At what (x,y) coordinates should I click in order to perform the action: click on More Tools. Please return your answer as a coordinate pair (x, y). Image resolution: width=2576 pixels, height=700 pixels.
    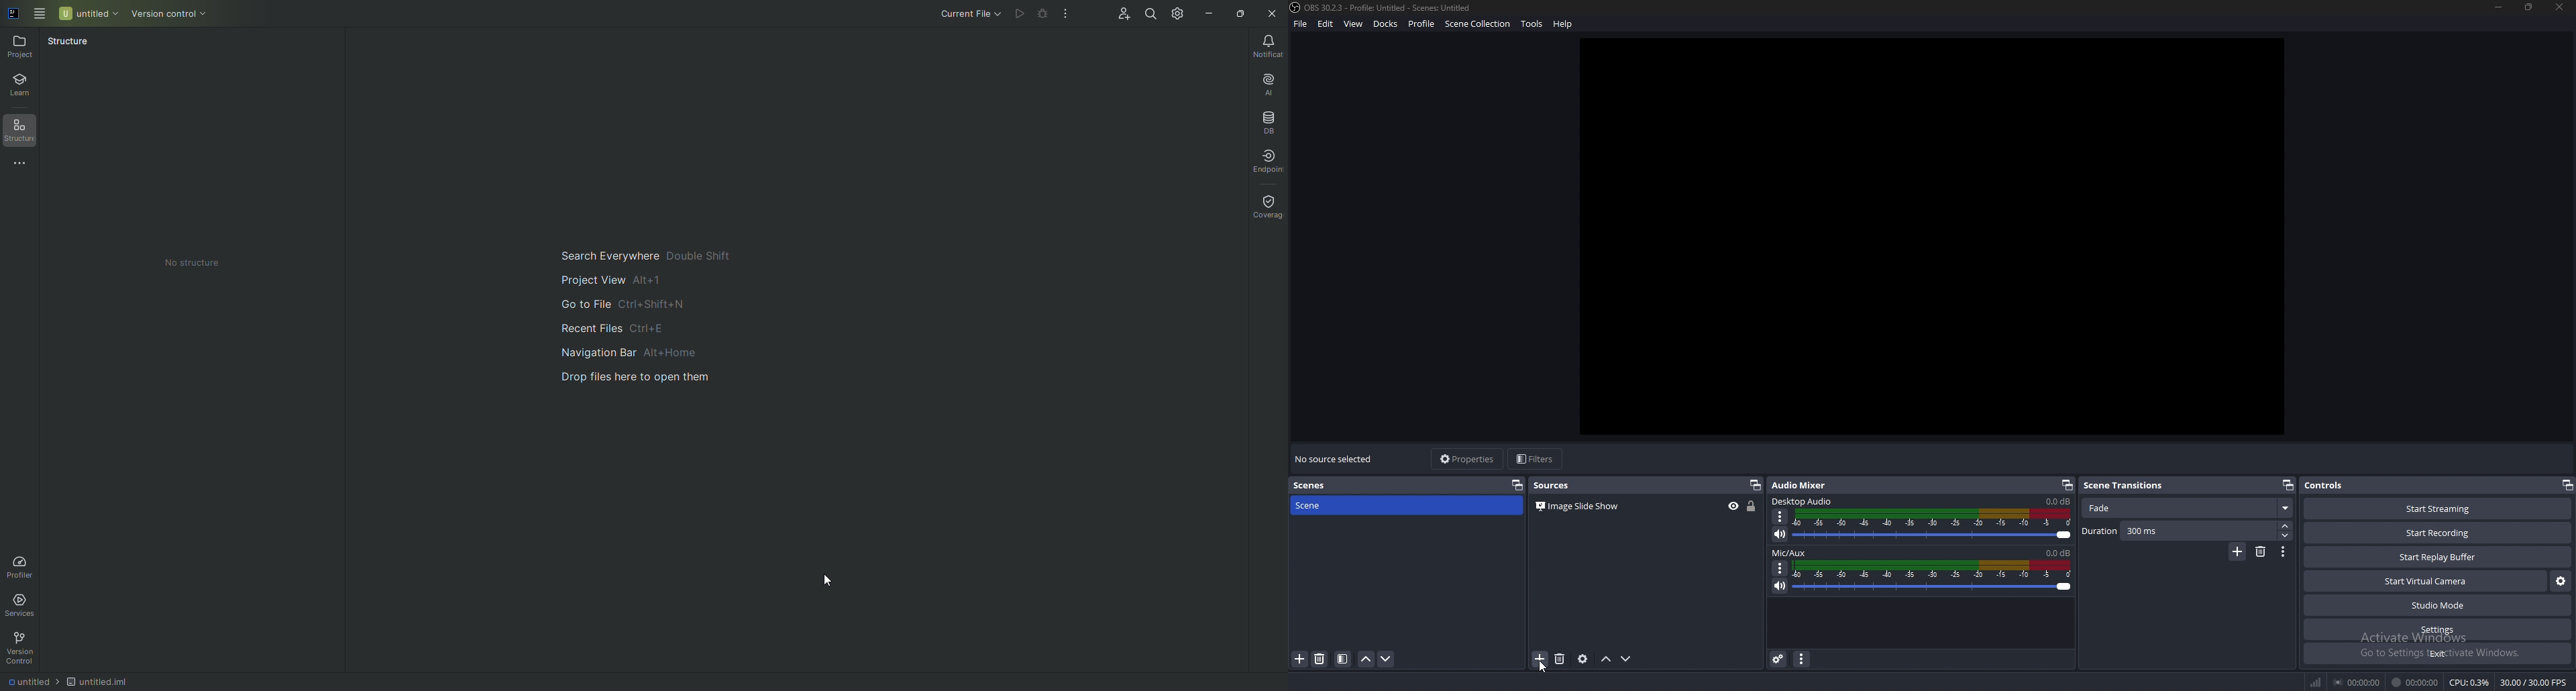
    Looking at the image, I should click on (23, 167).